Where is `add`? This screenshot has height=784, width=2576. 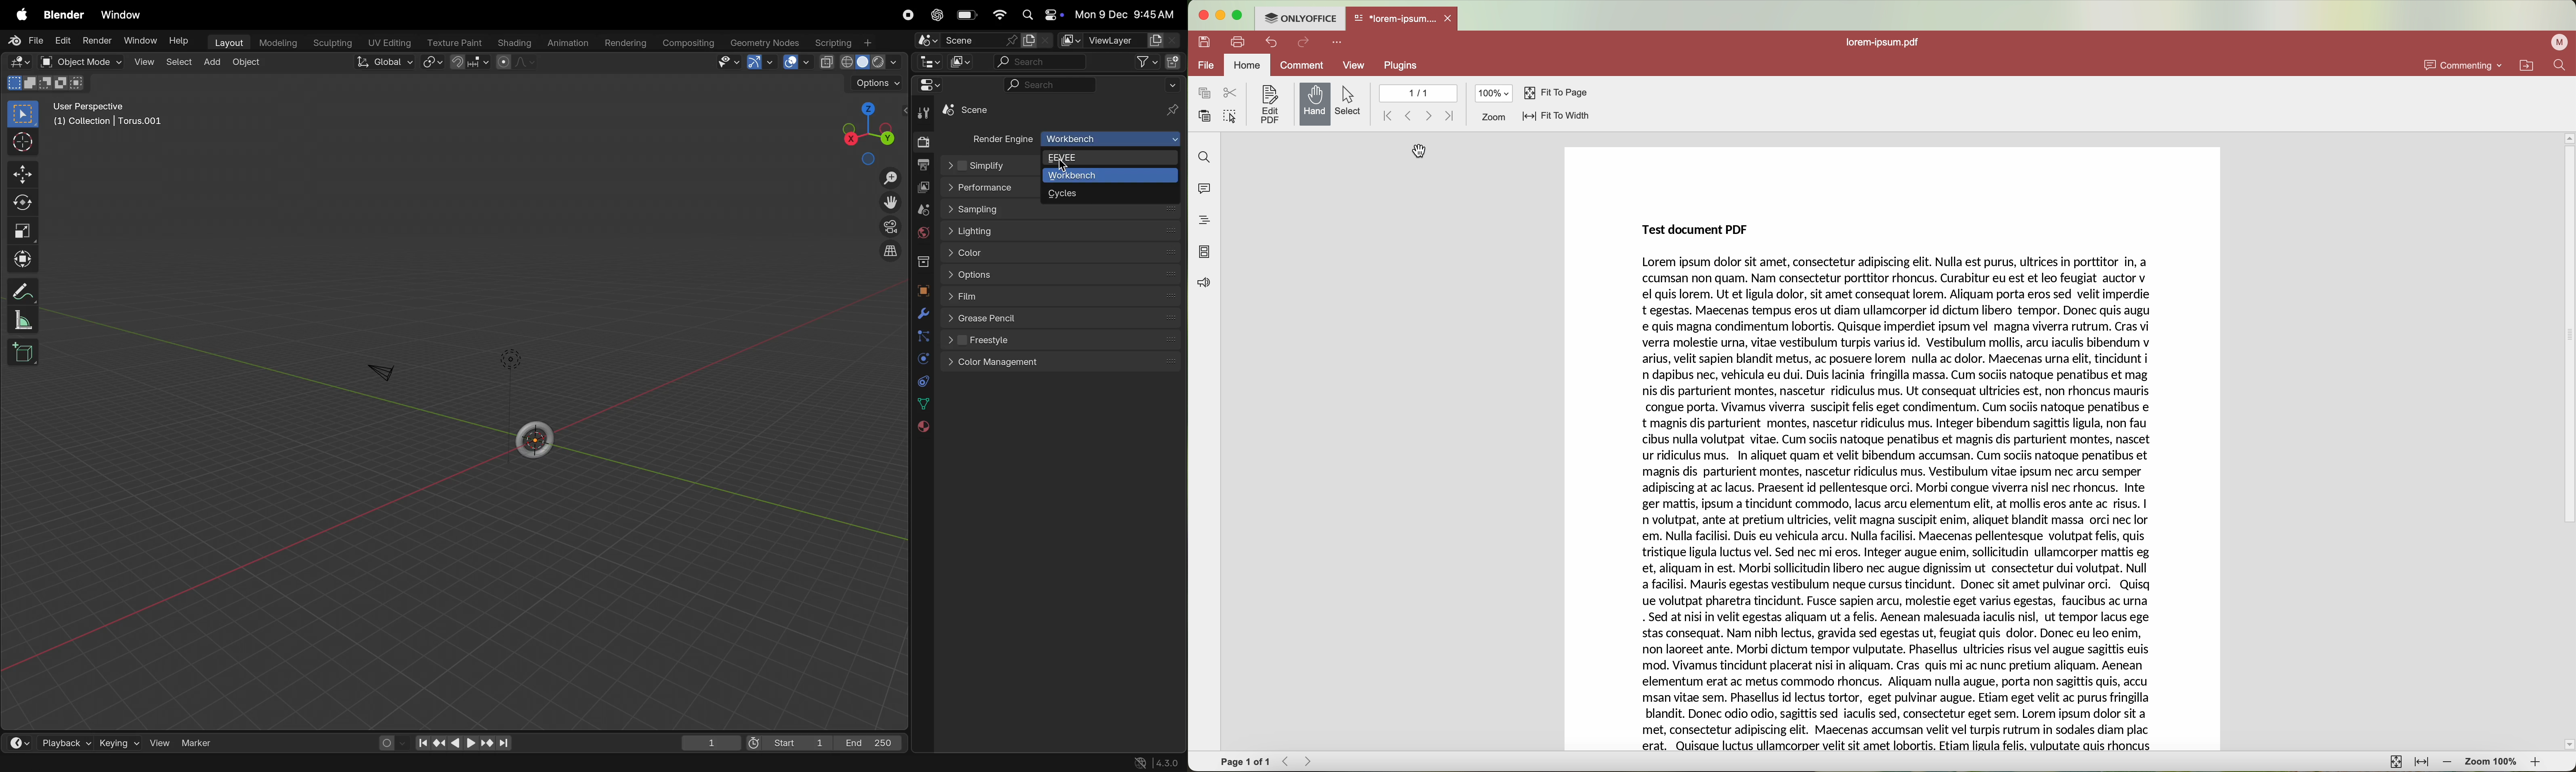 add is located at coordinates (212, 61).